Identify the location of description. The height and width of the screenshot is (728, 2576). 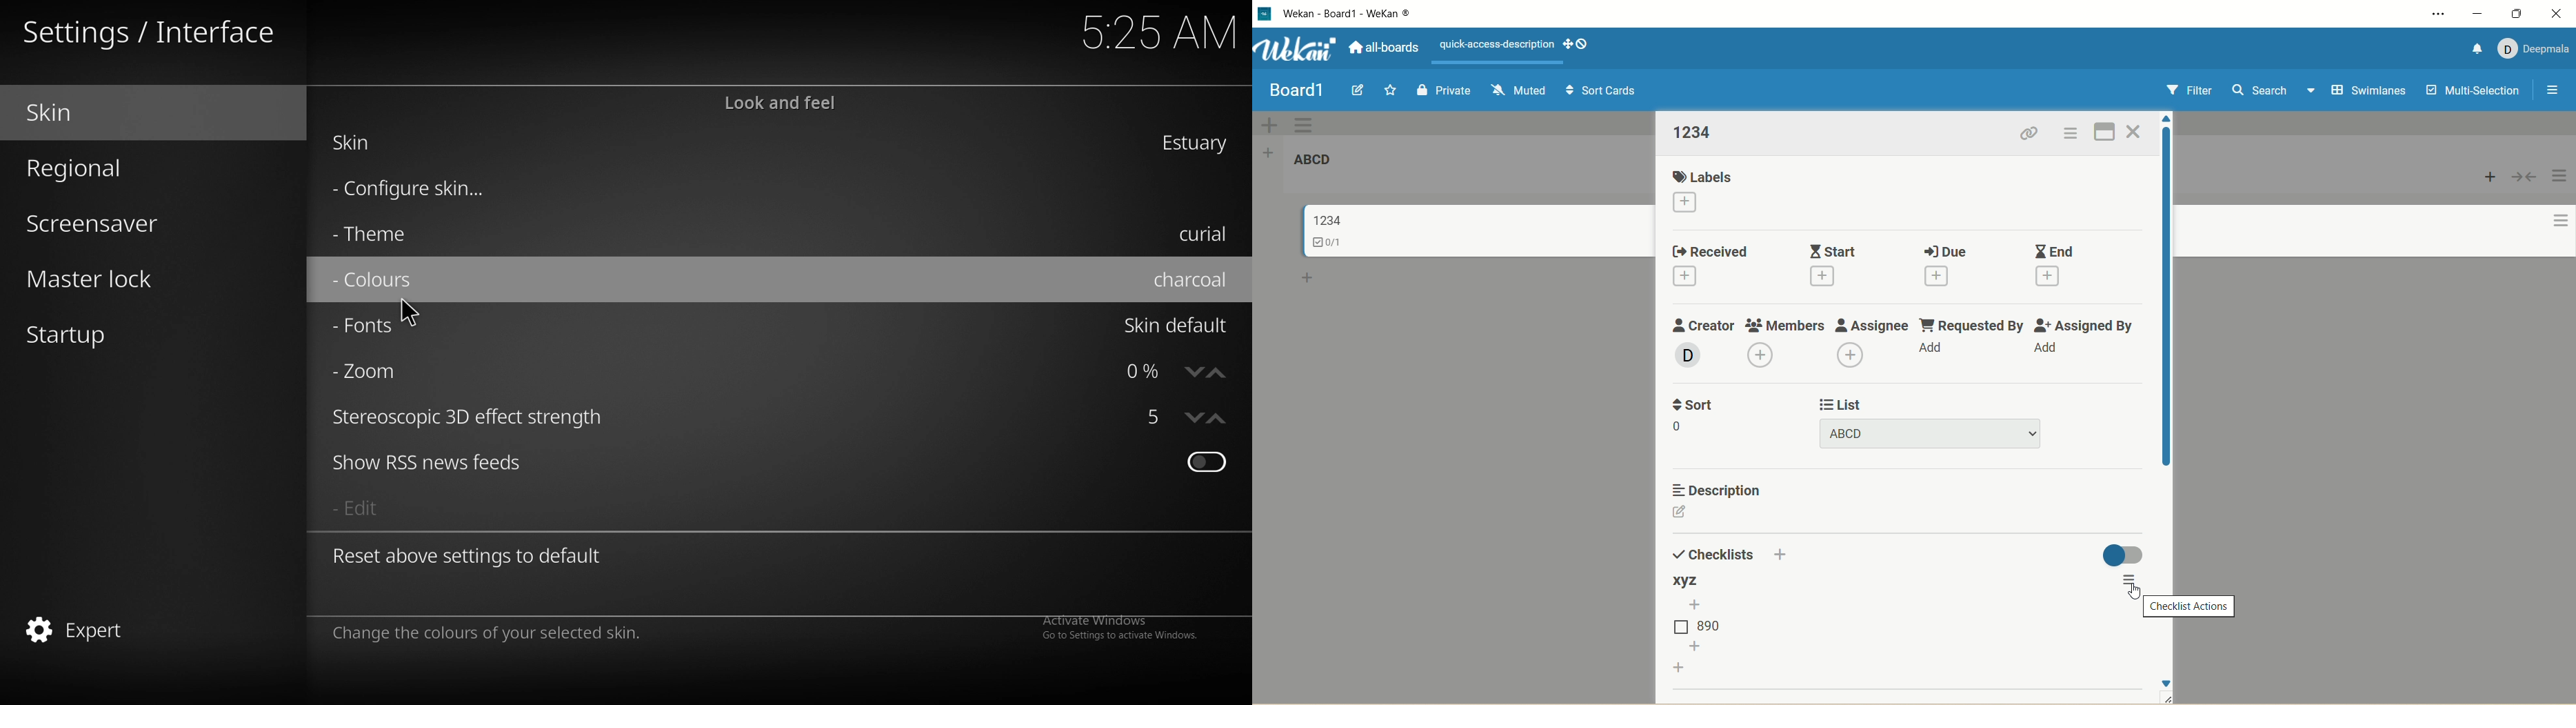
(1712, 488).